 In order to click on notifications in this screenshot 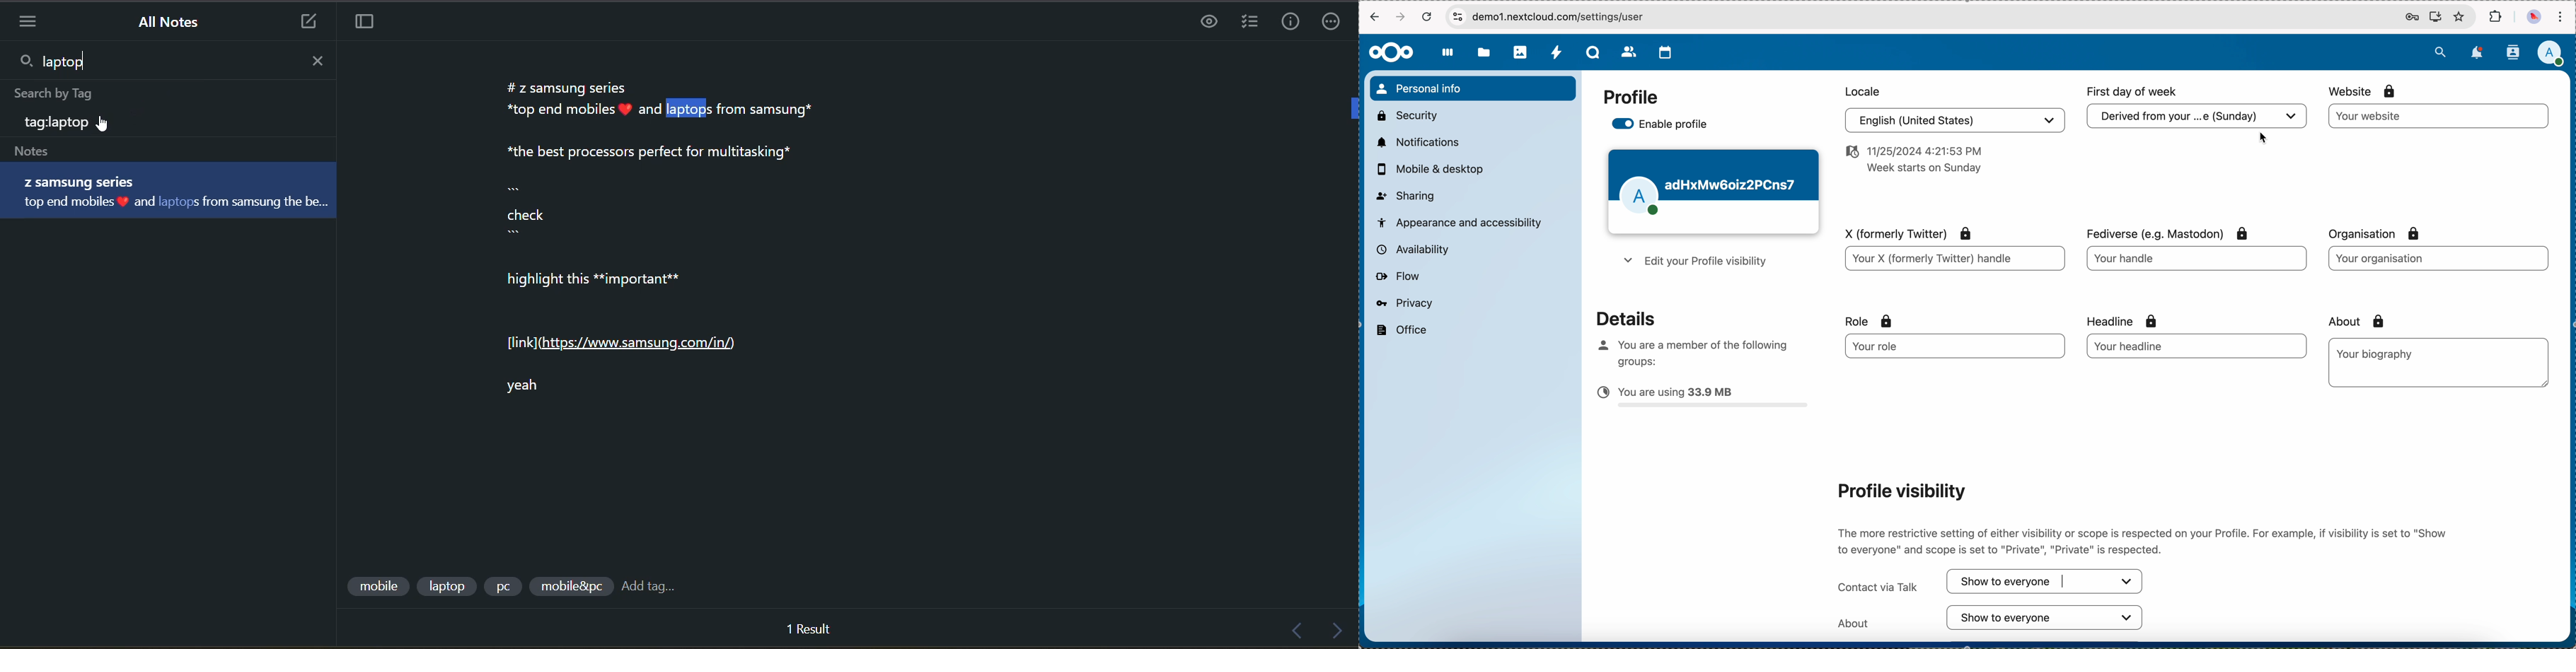, I will do `click(1416, 142)`.